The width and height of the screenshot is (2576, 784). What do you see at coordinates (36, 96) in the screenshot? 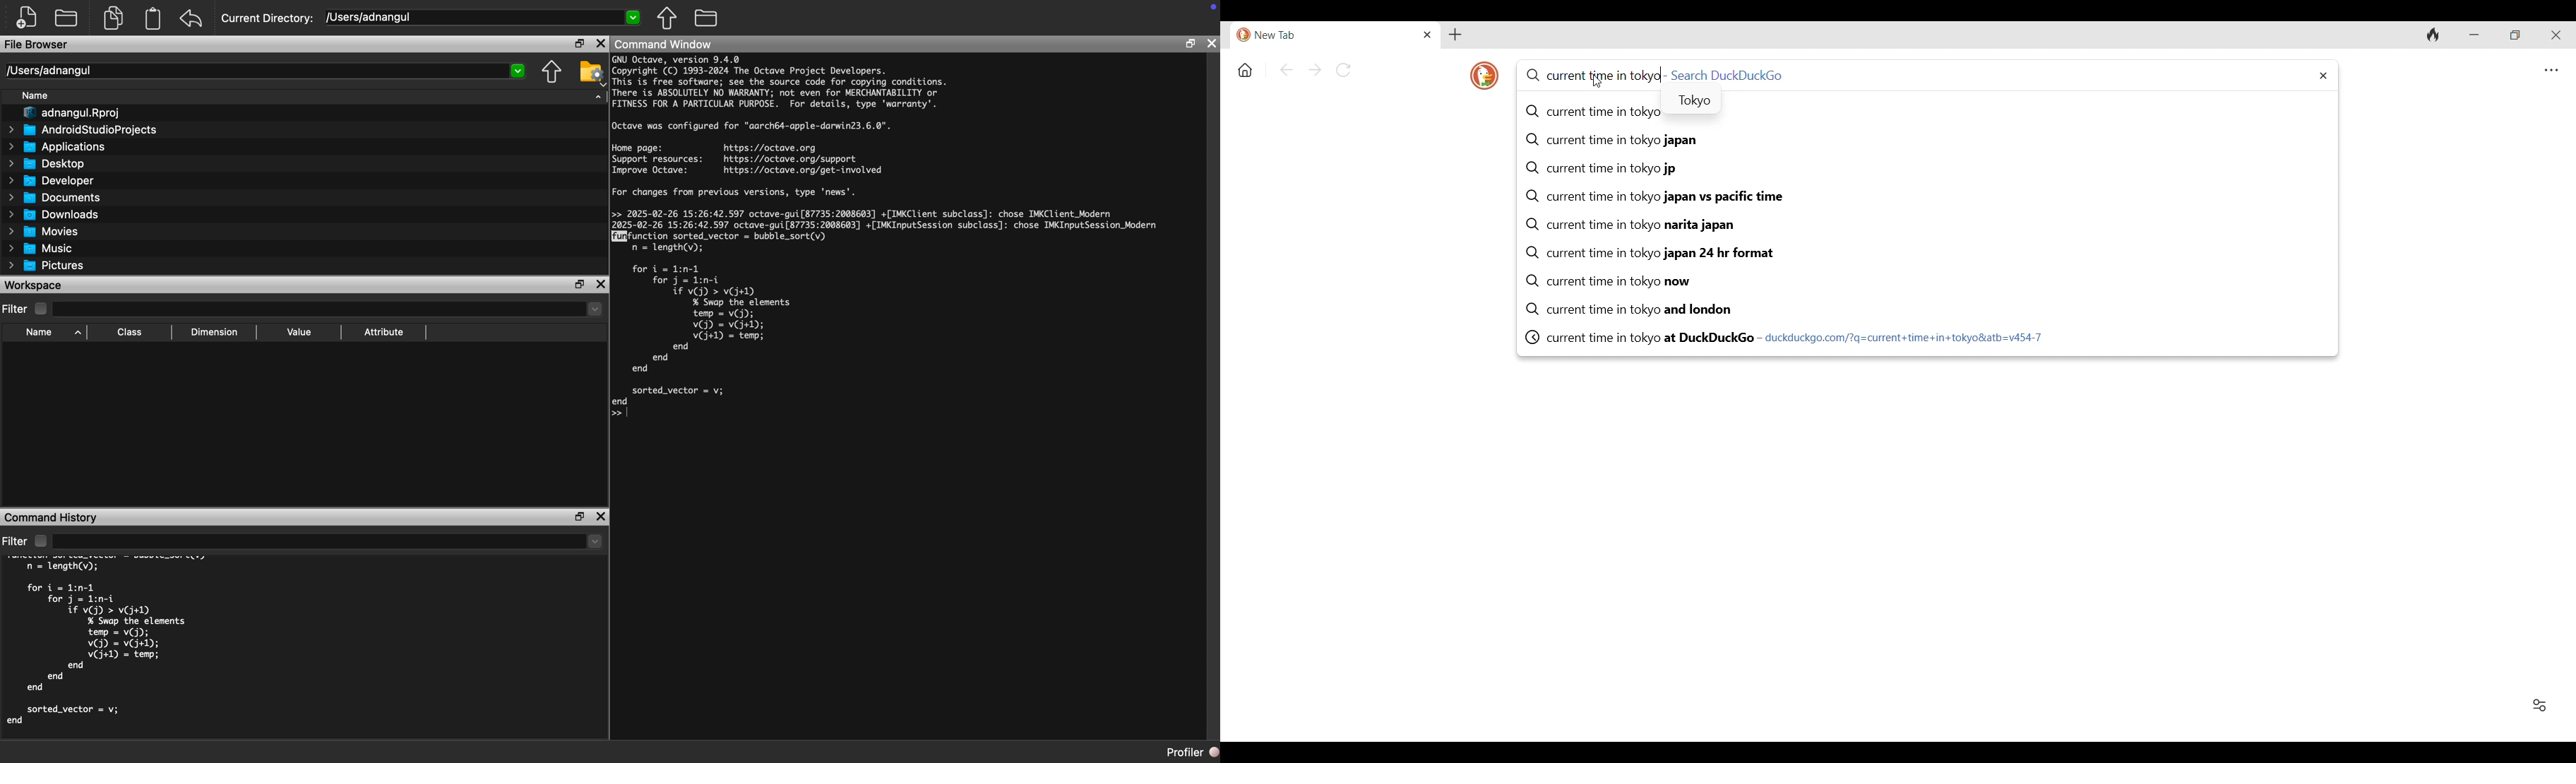
I see `Name` at bounding box center [36, 96].